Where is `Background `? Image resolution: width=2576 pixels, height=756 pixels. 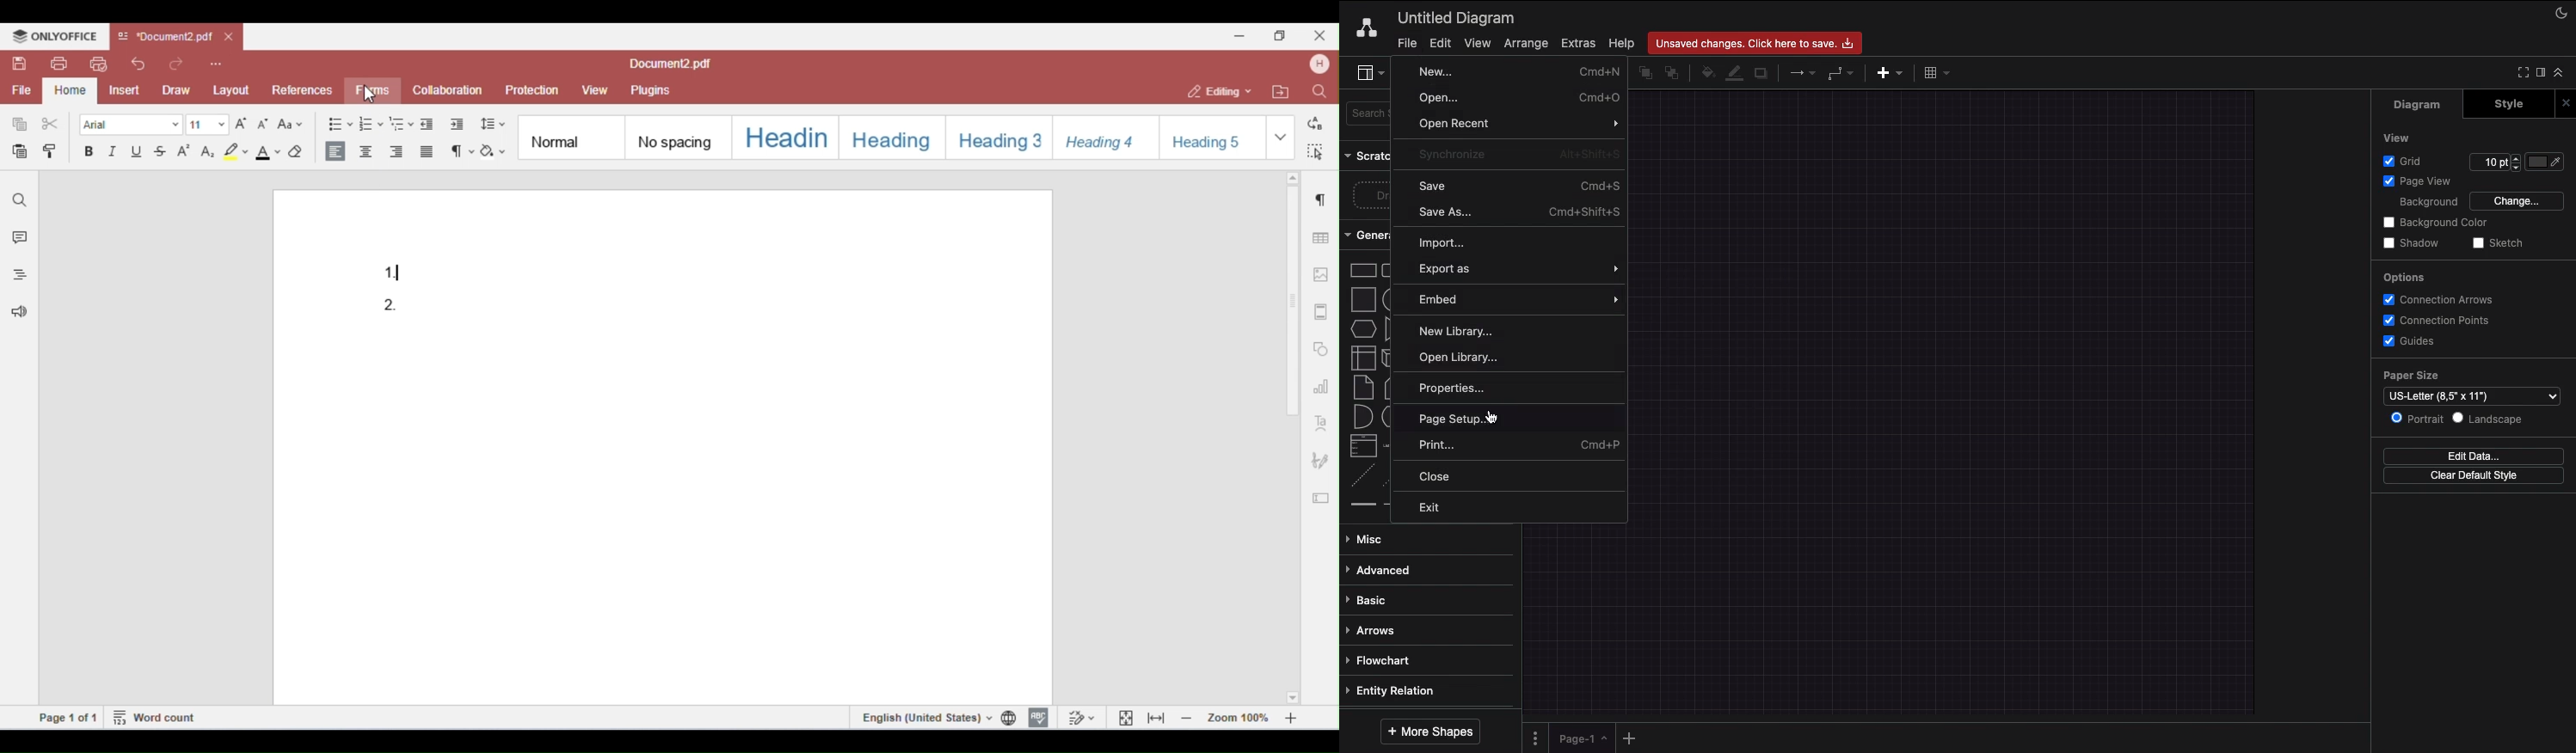 Background  is located at coordinates (2418, 203).